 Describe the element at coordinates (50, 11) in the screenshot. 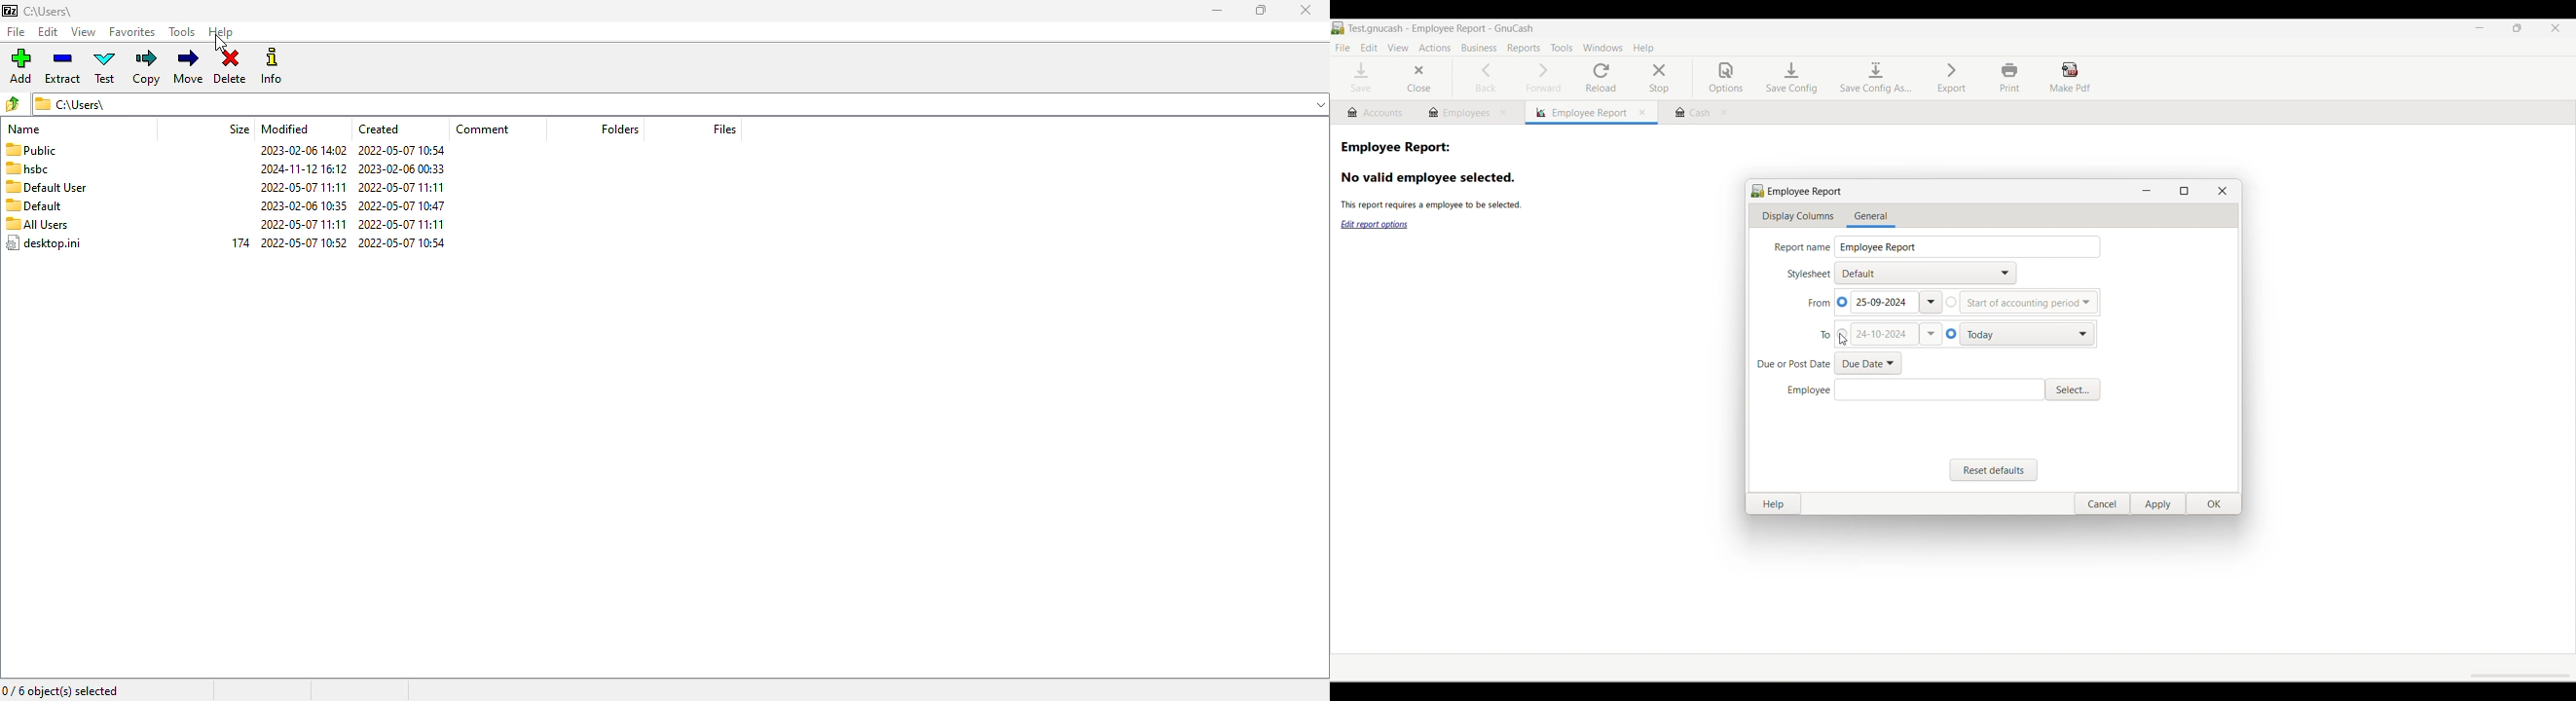

I see `folder name` at that location.